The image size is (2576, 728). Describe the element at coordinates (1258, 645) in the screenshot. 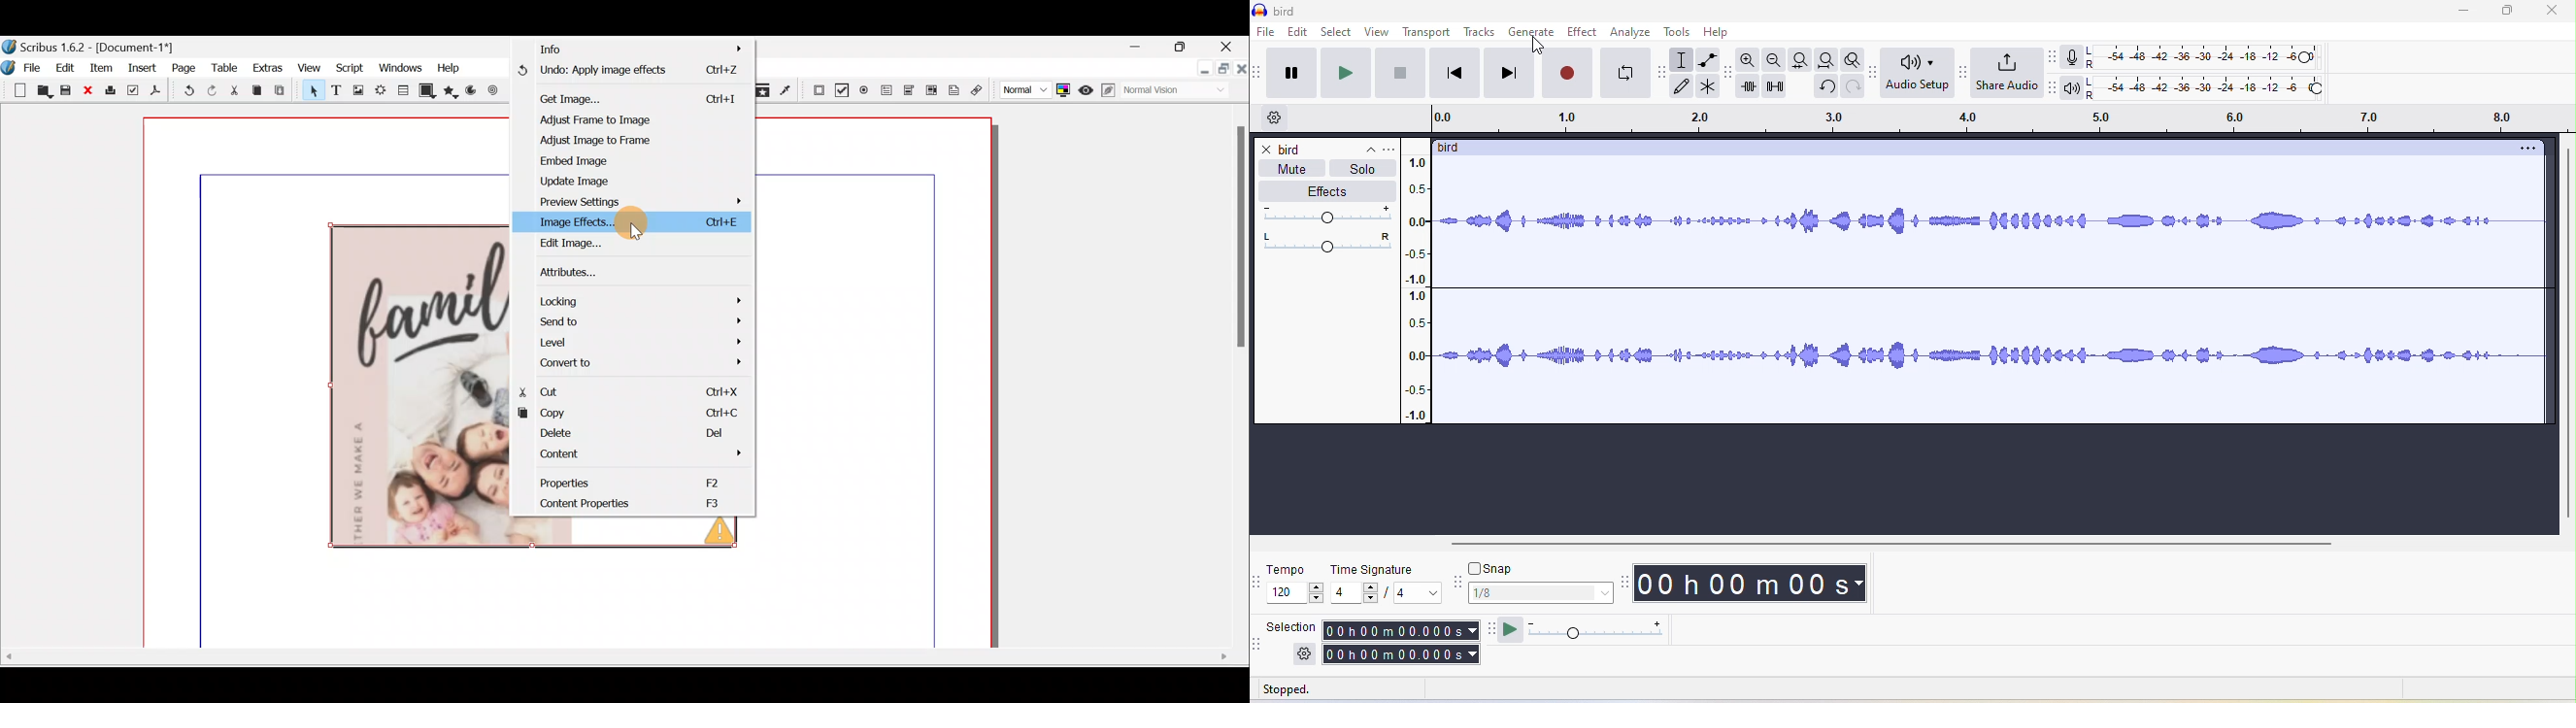

I see `audacity selection toolbar` at that location.